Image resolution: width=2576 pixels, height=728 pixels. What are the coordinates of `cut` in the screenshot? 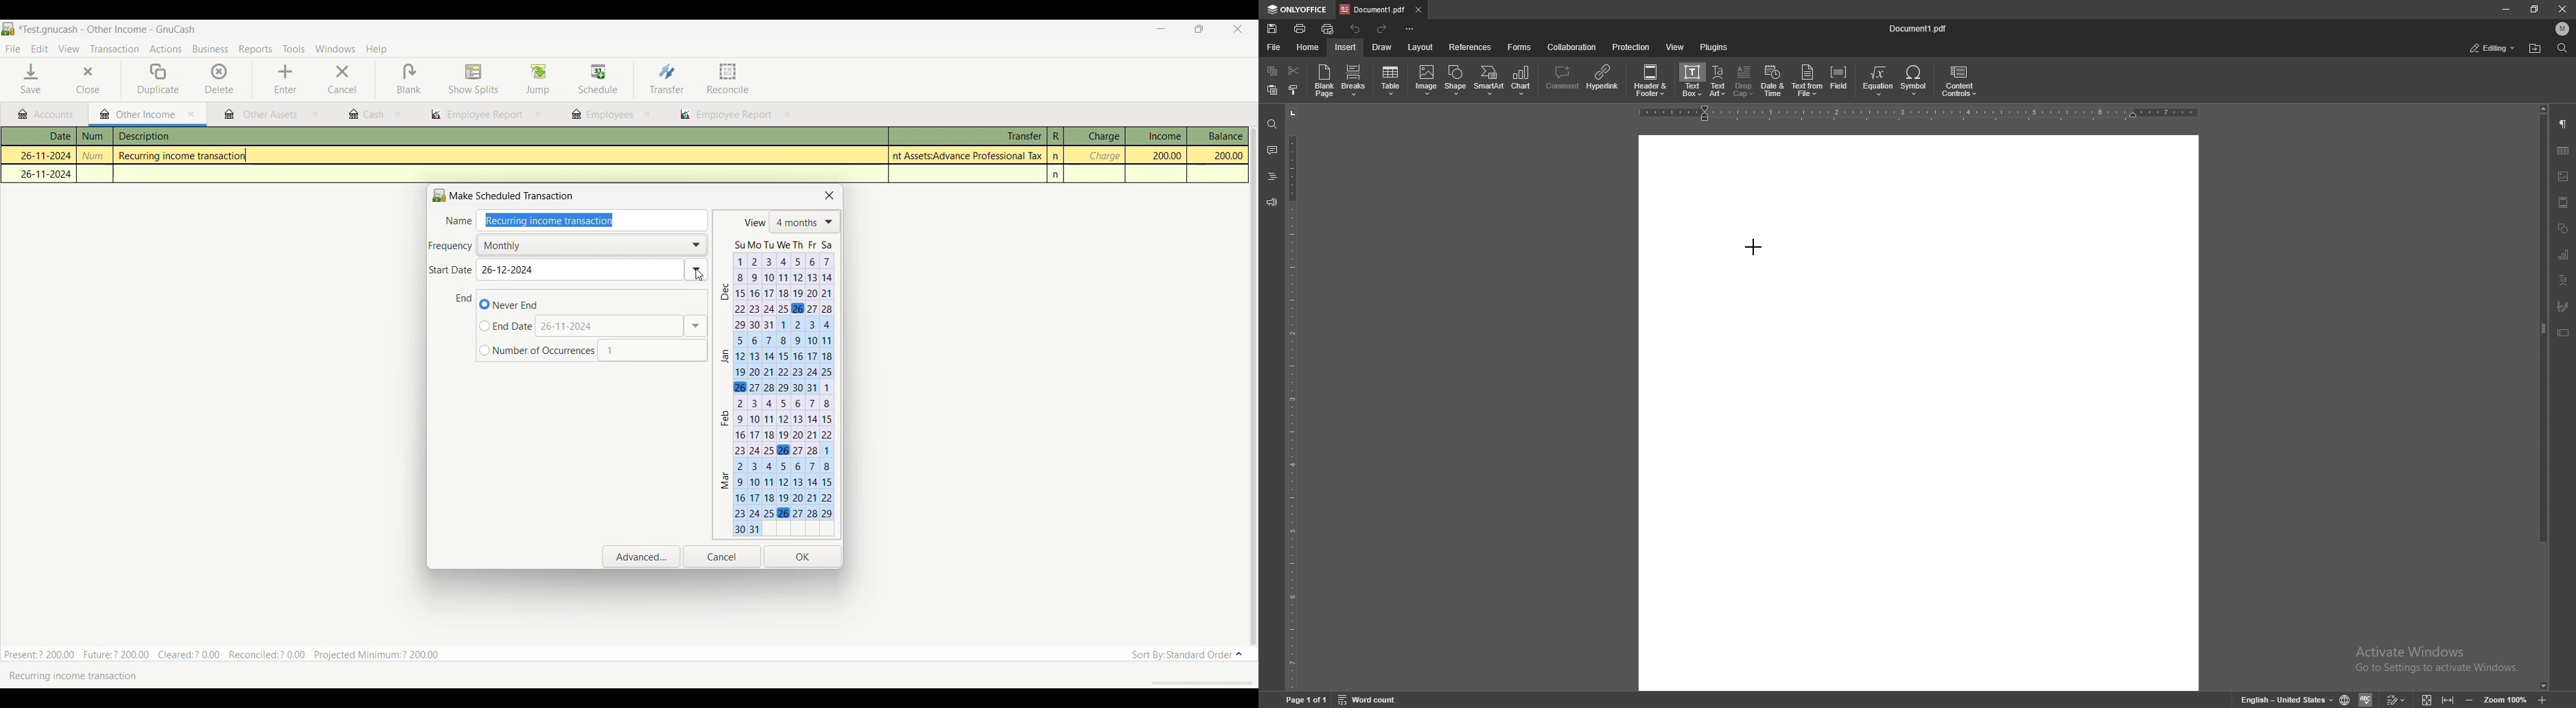 It's located at (1293, 71).